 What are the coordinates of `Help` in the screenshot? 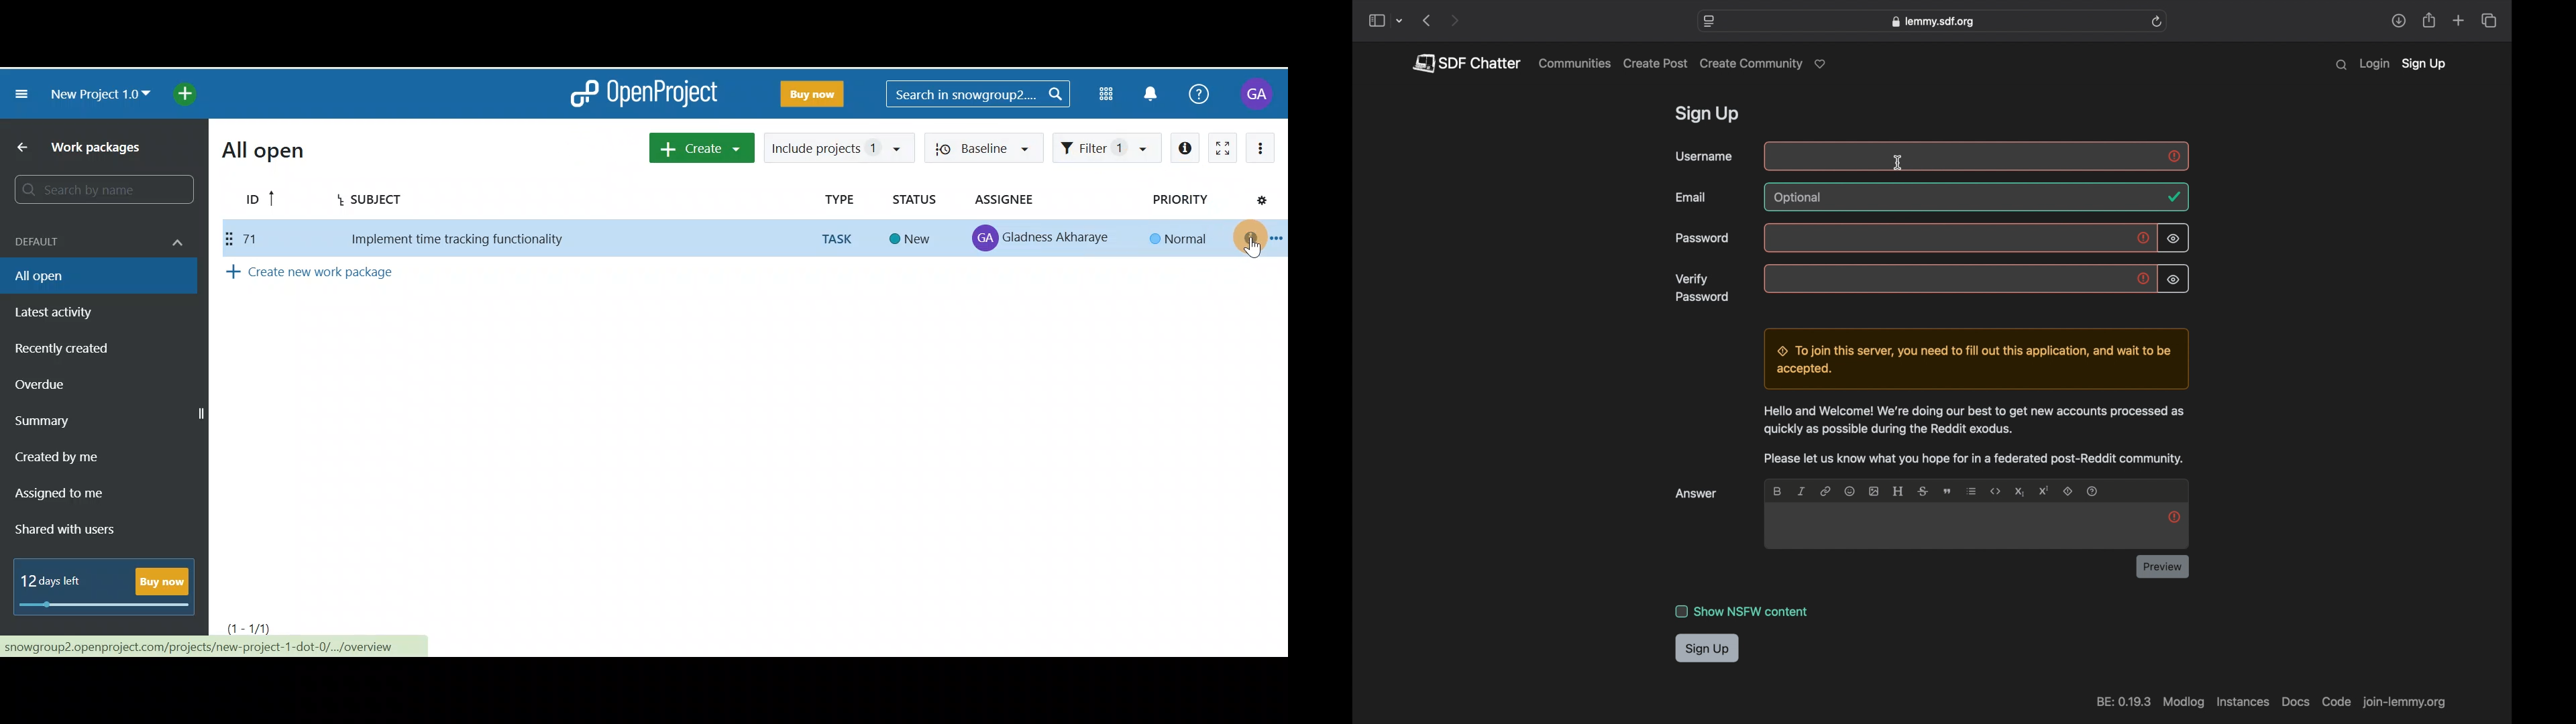 It's located at (1197, 99).